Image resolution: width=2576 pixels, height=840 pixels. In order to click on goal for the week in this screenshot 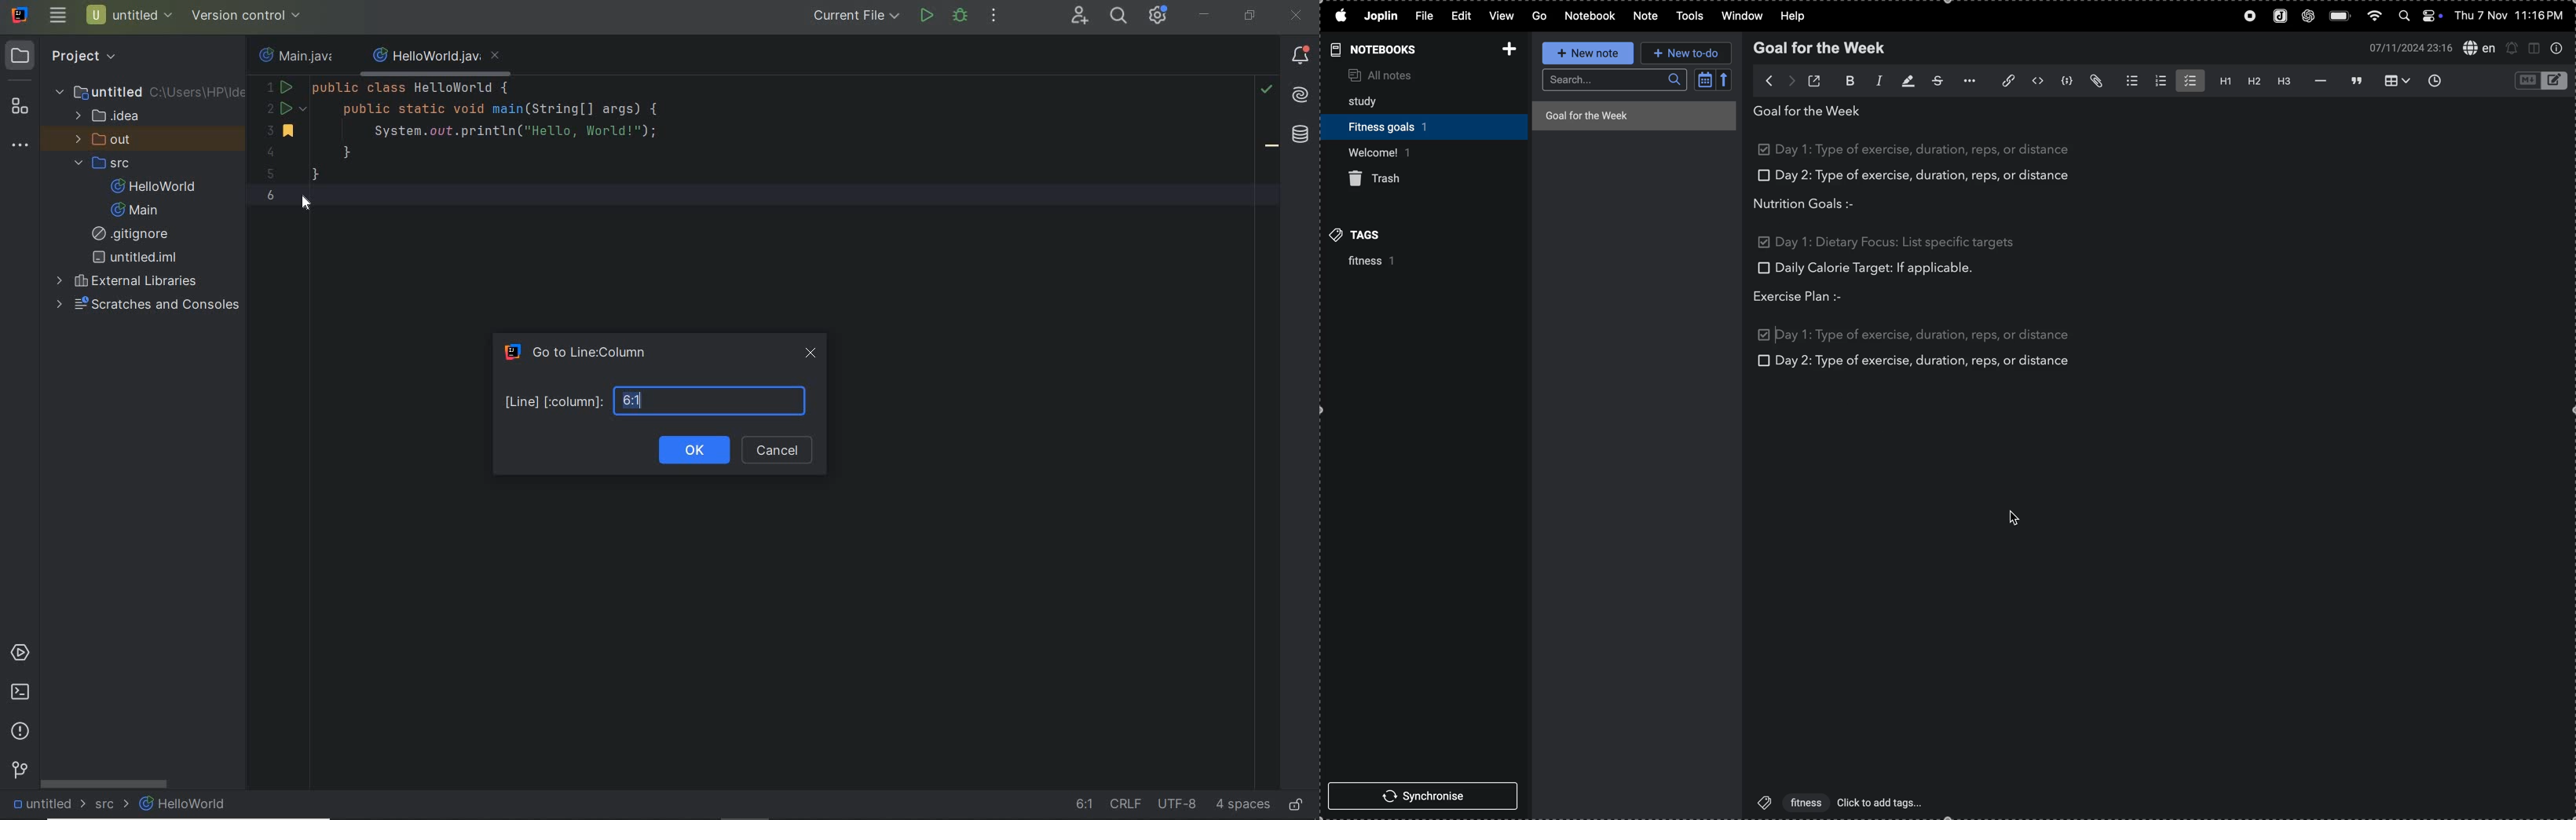, I will do `click(1632, 115)`.